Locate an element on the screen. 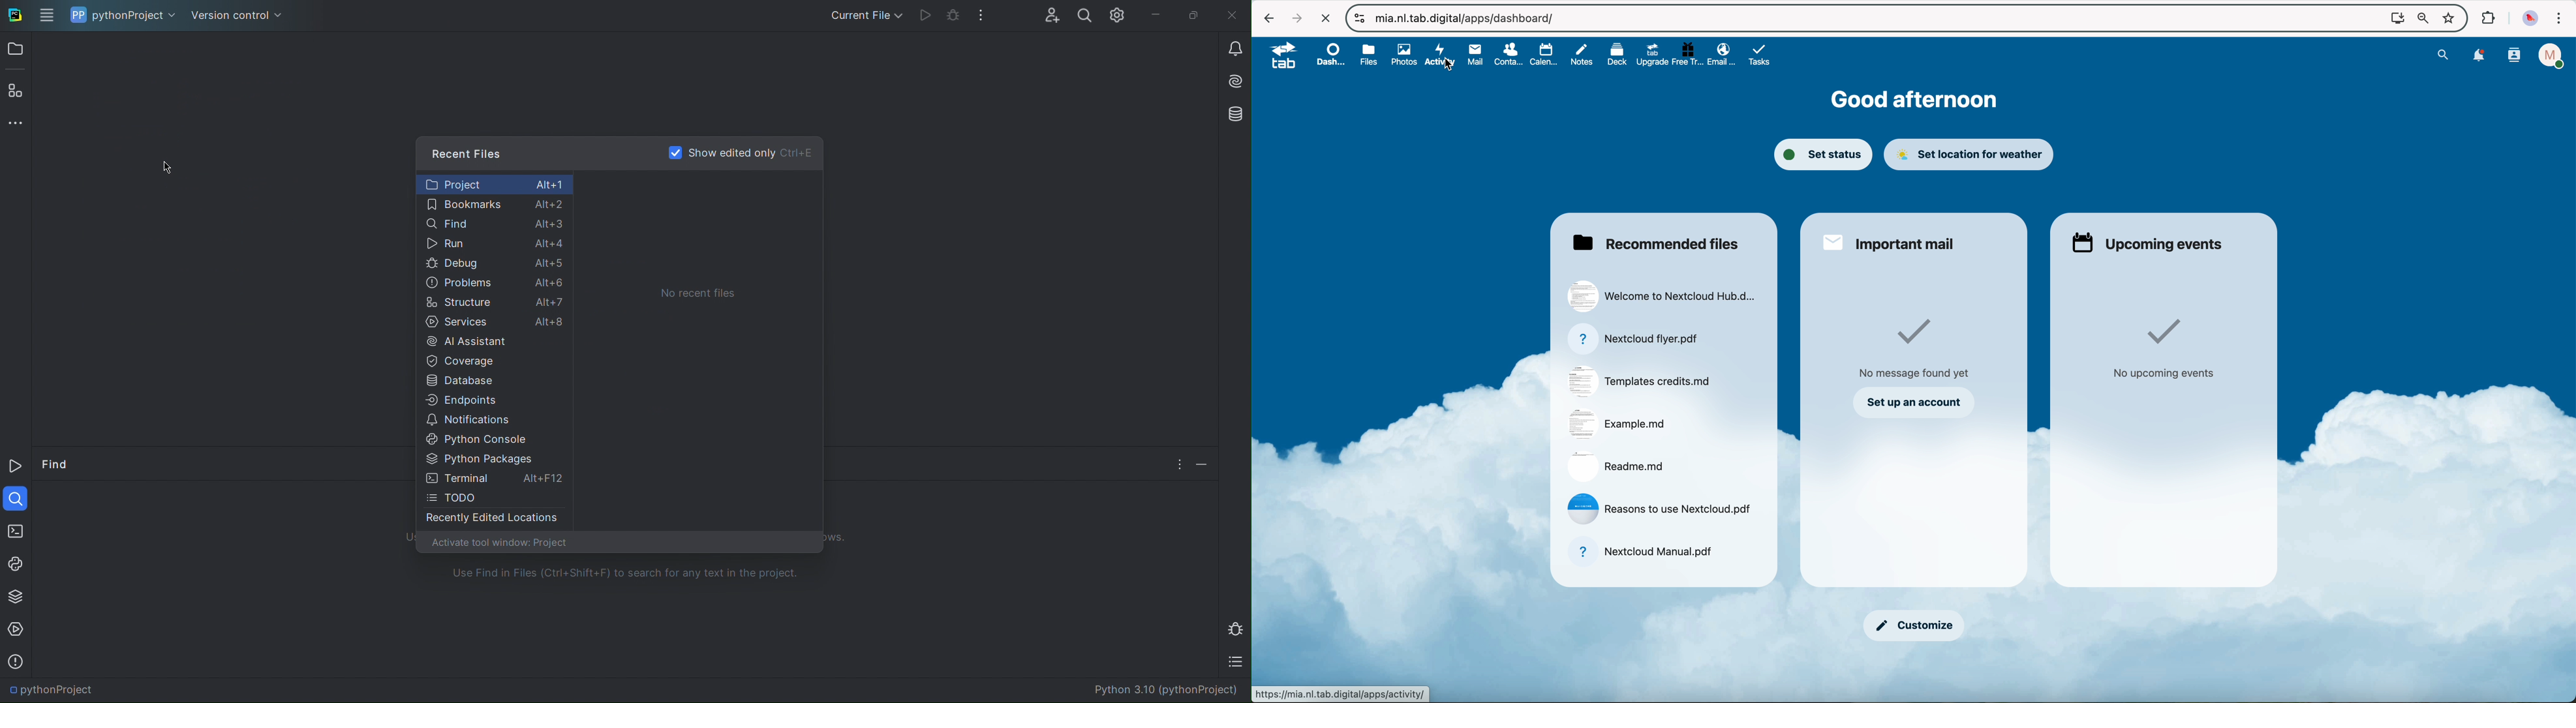  file is located at coordinates (1643, 553).